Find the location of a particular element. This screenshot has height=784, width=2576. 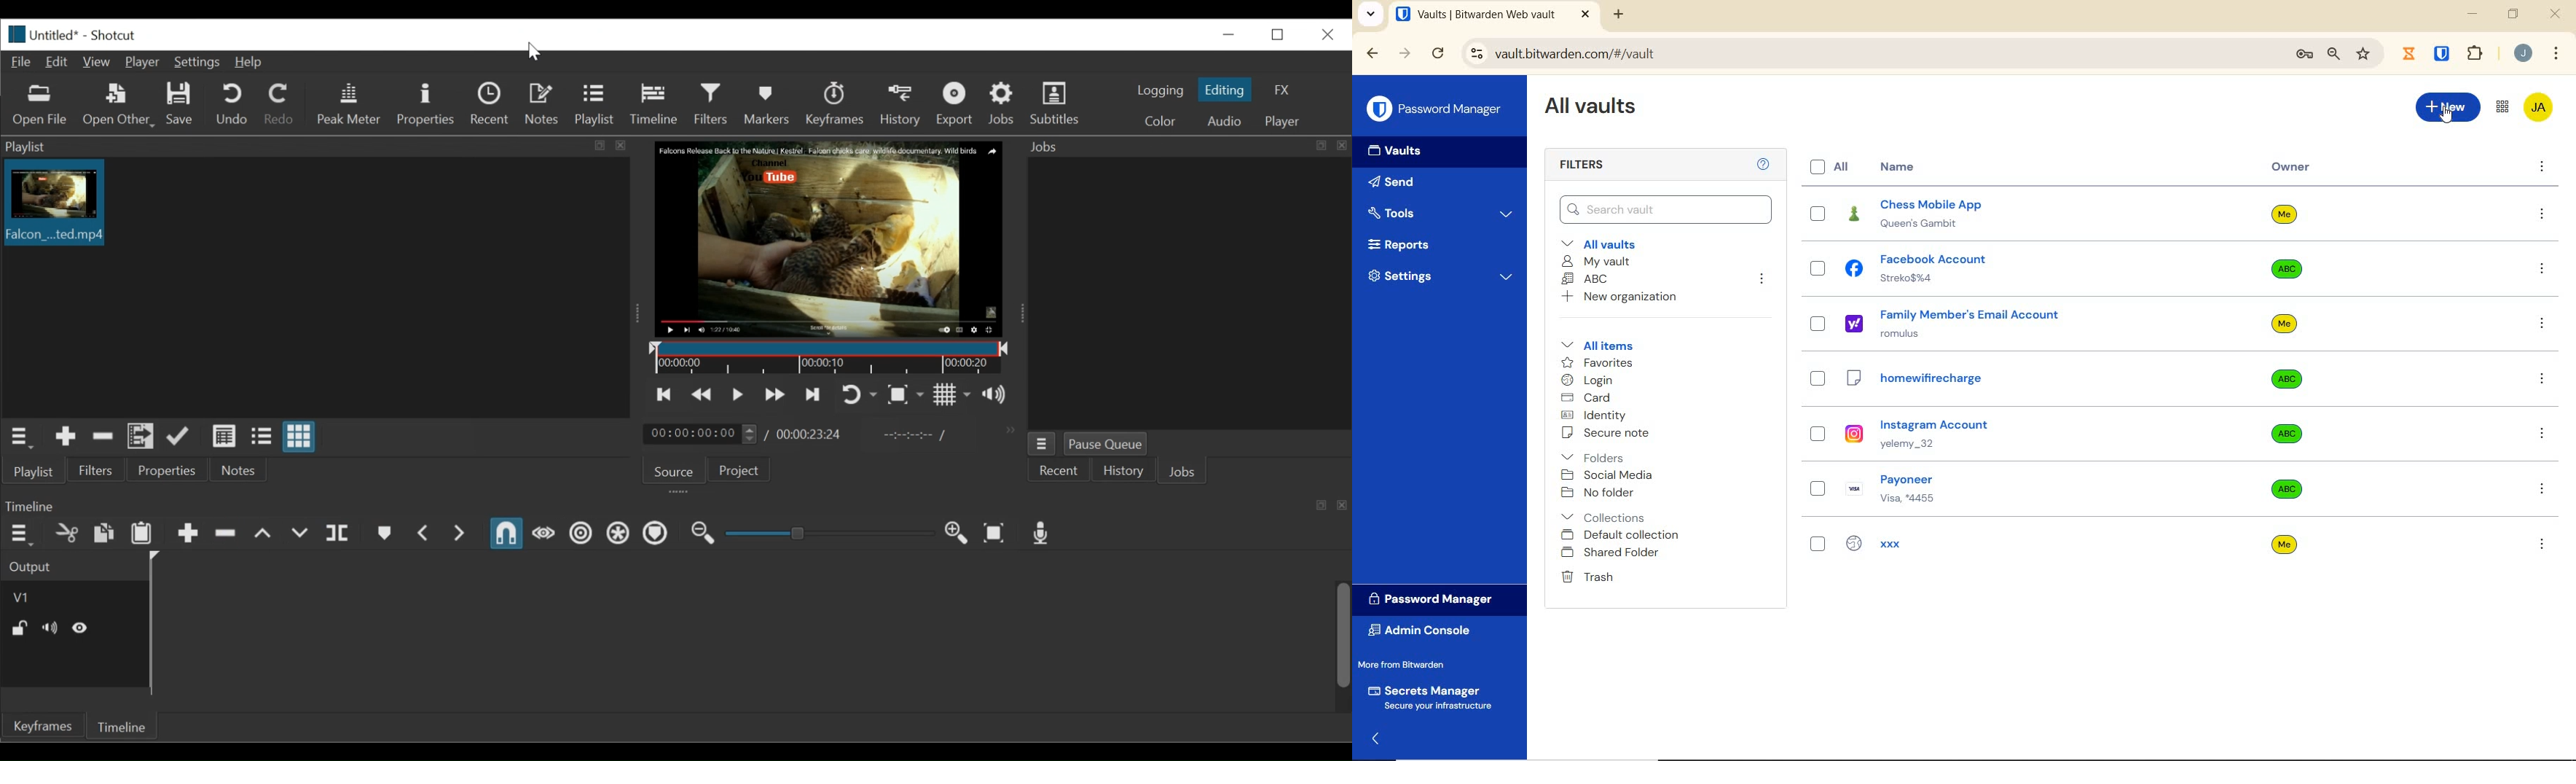

Record audio is located at coordinates (1042, 534).